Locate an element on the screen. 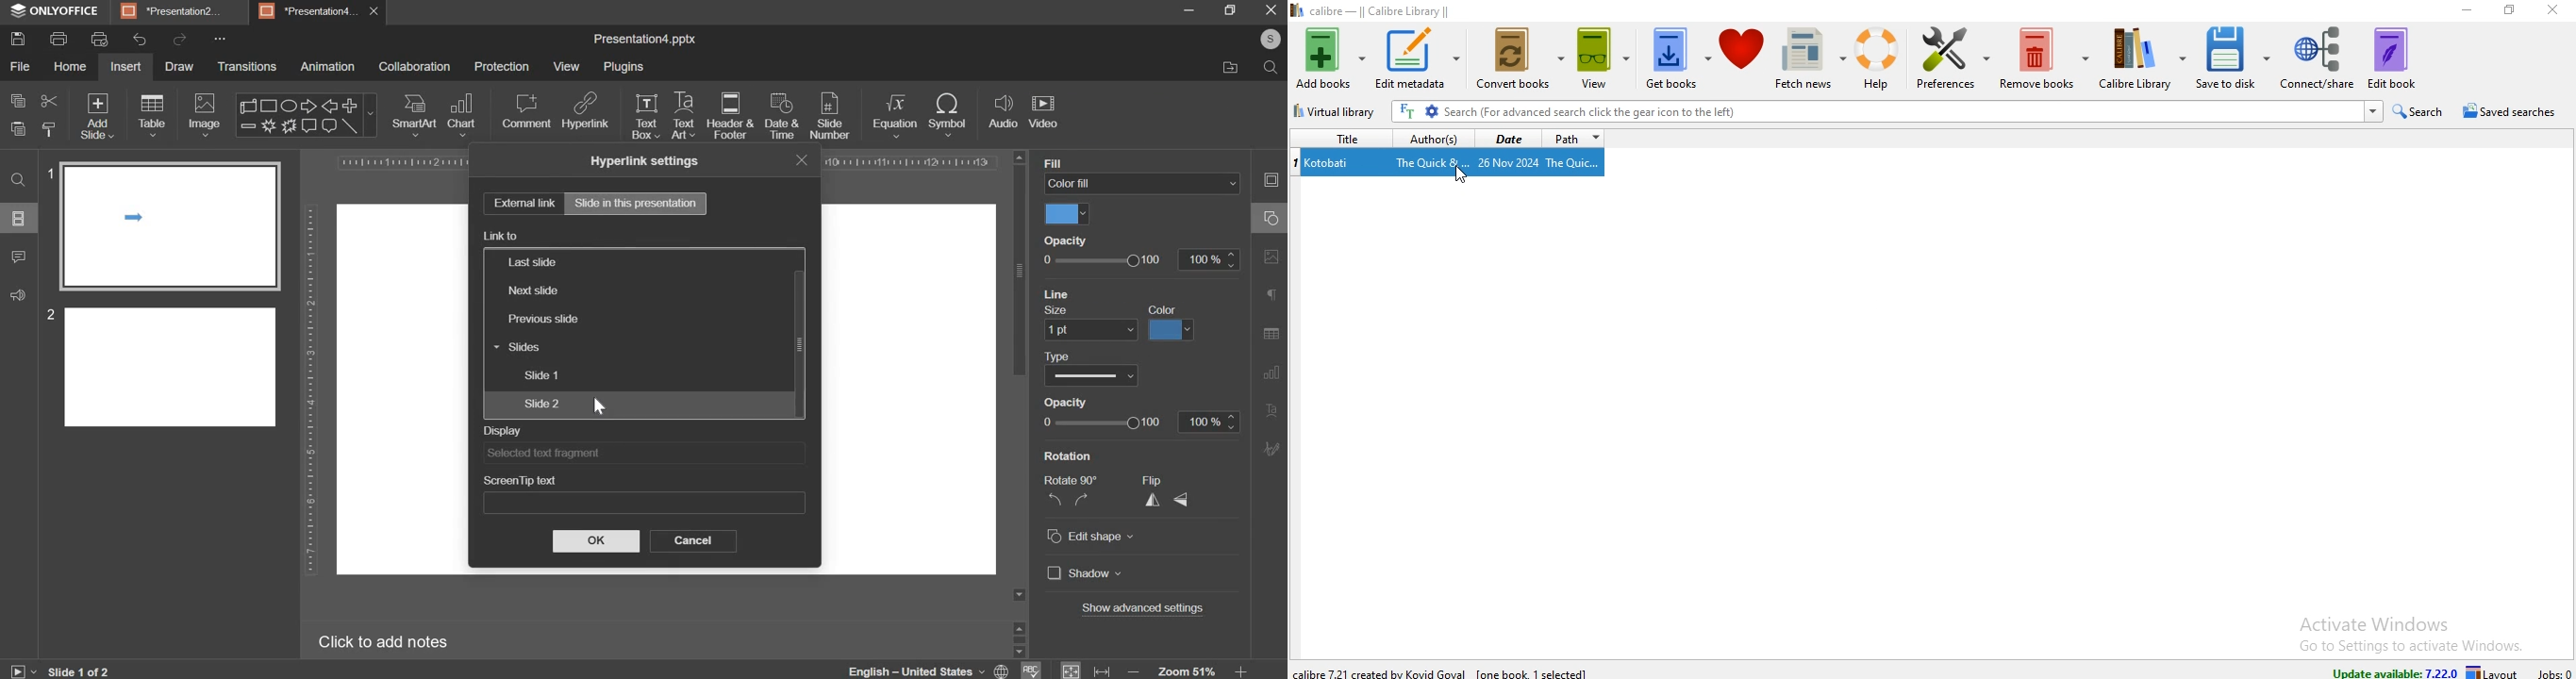 The image size is (2576, 700). Opacity is located at coordinates (1064, 241).